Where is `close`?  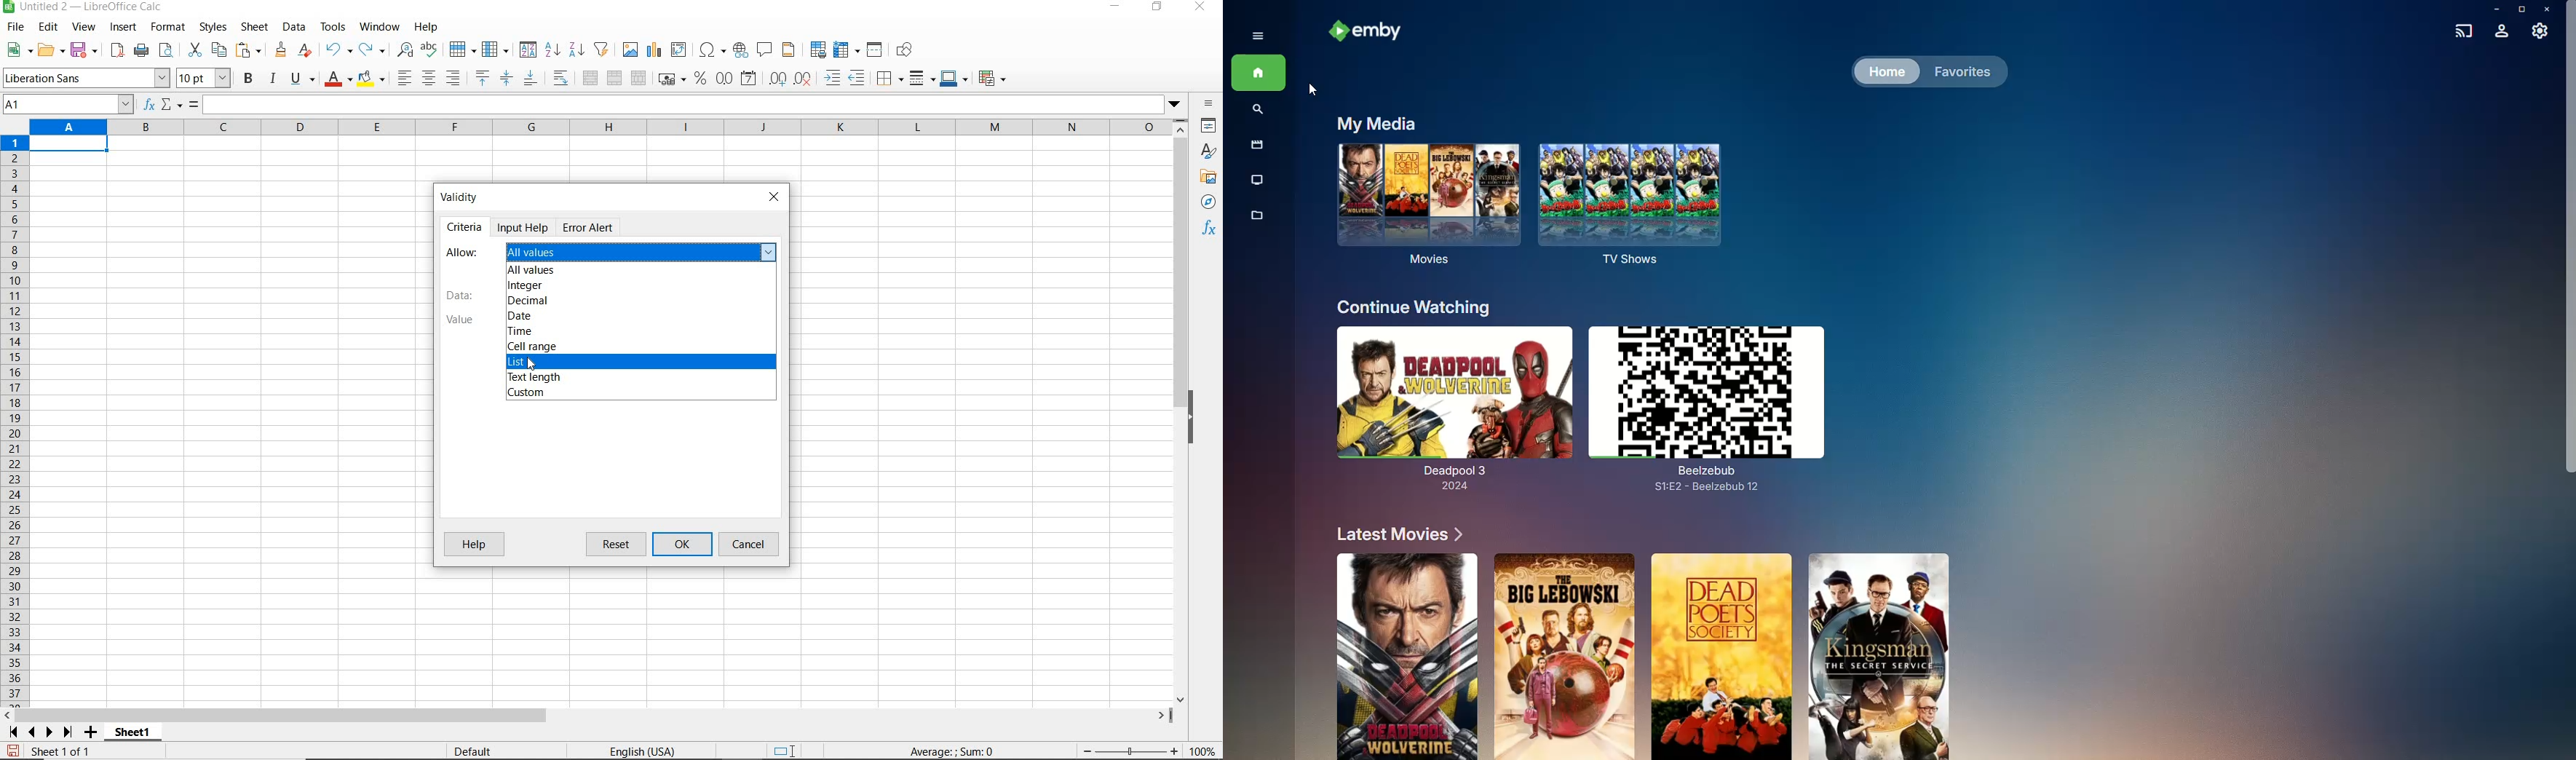
close is located at coordinates (1199, 7).